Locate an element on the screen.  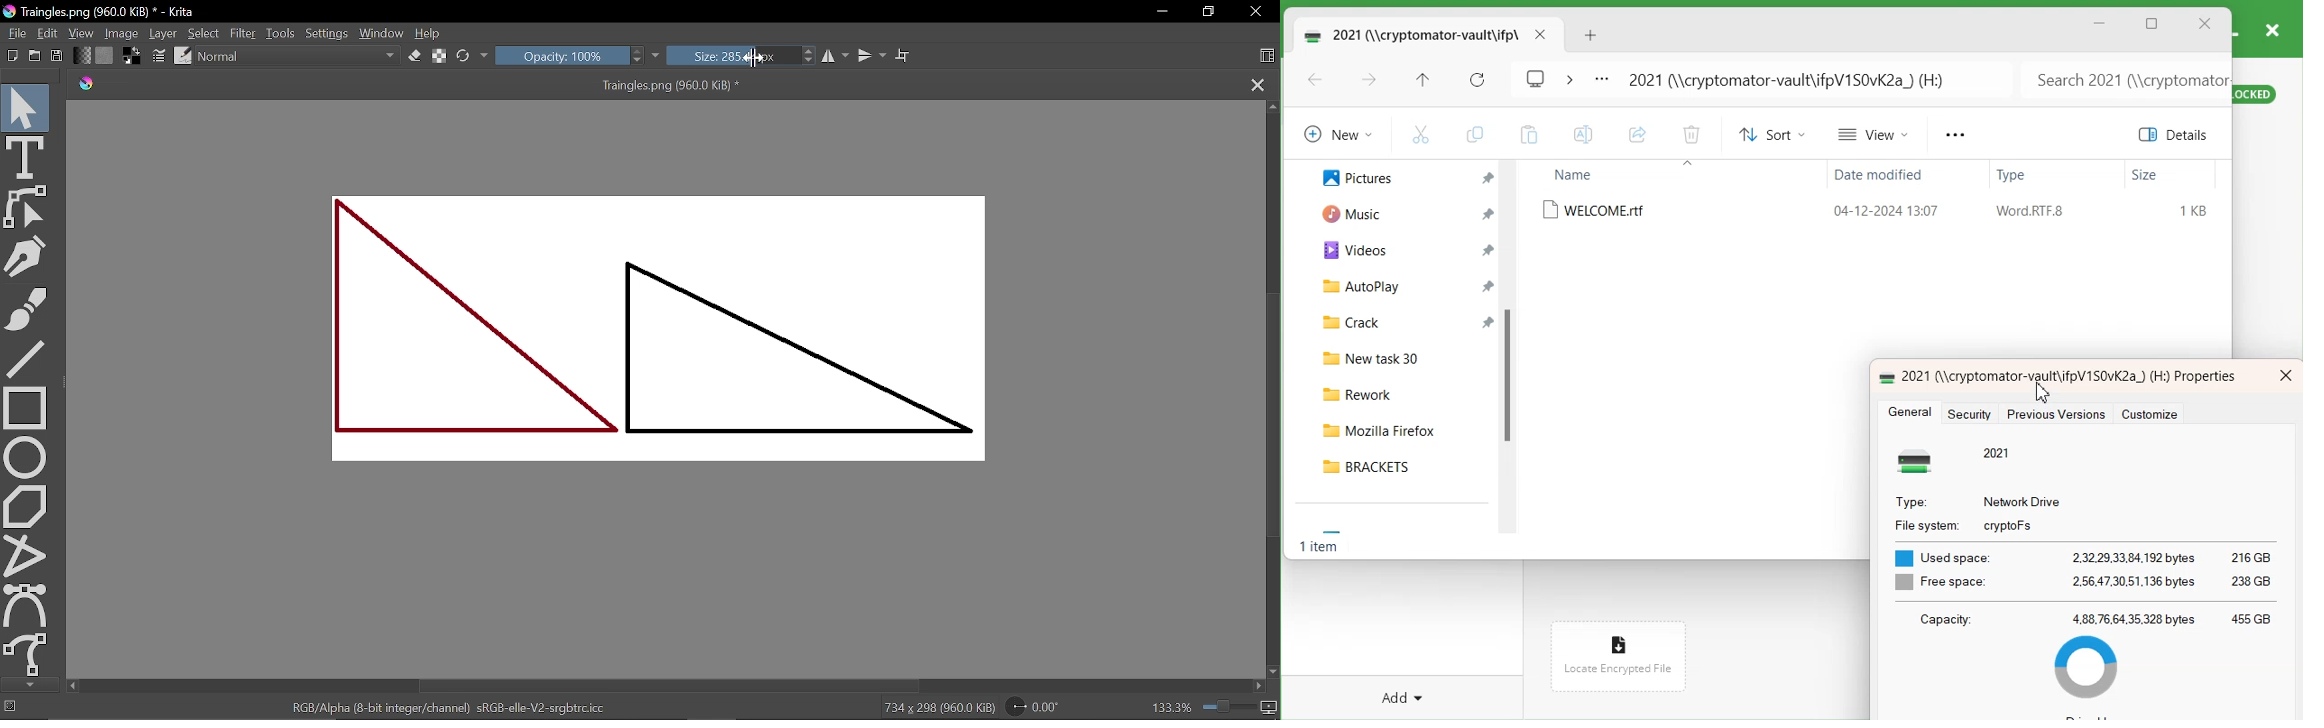
Vertical scrollbar is located at coordinates (1272, 412).